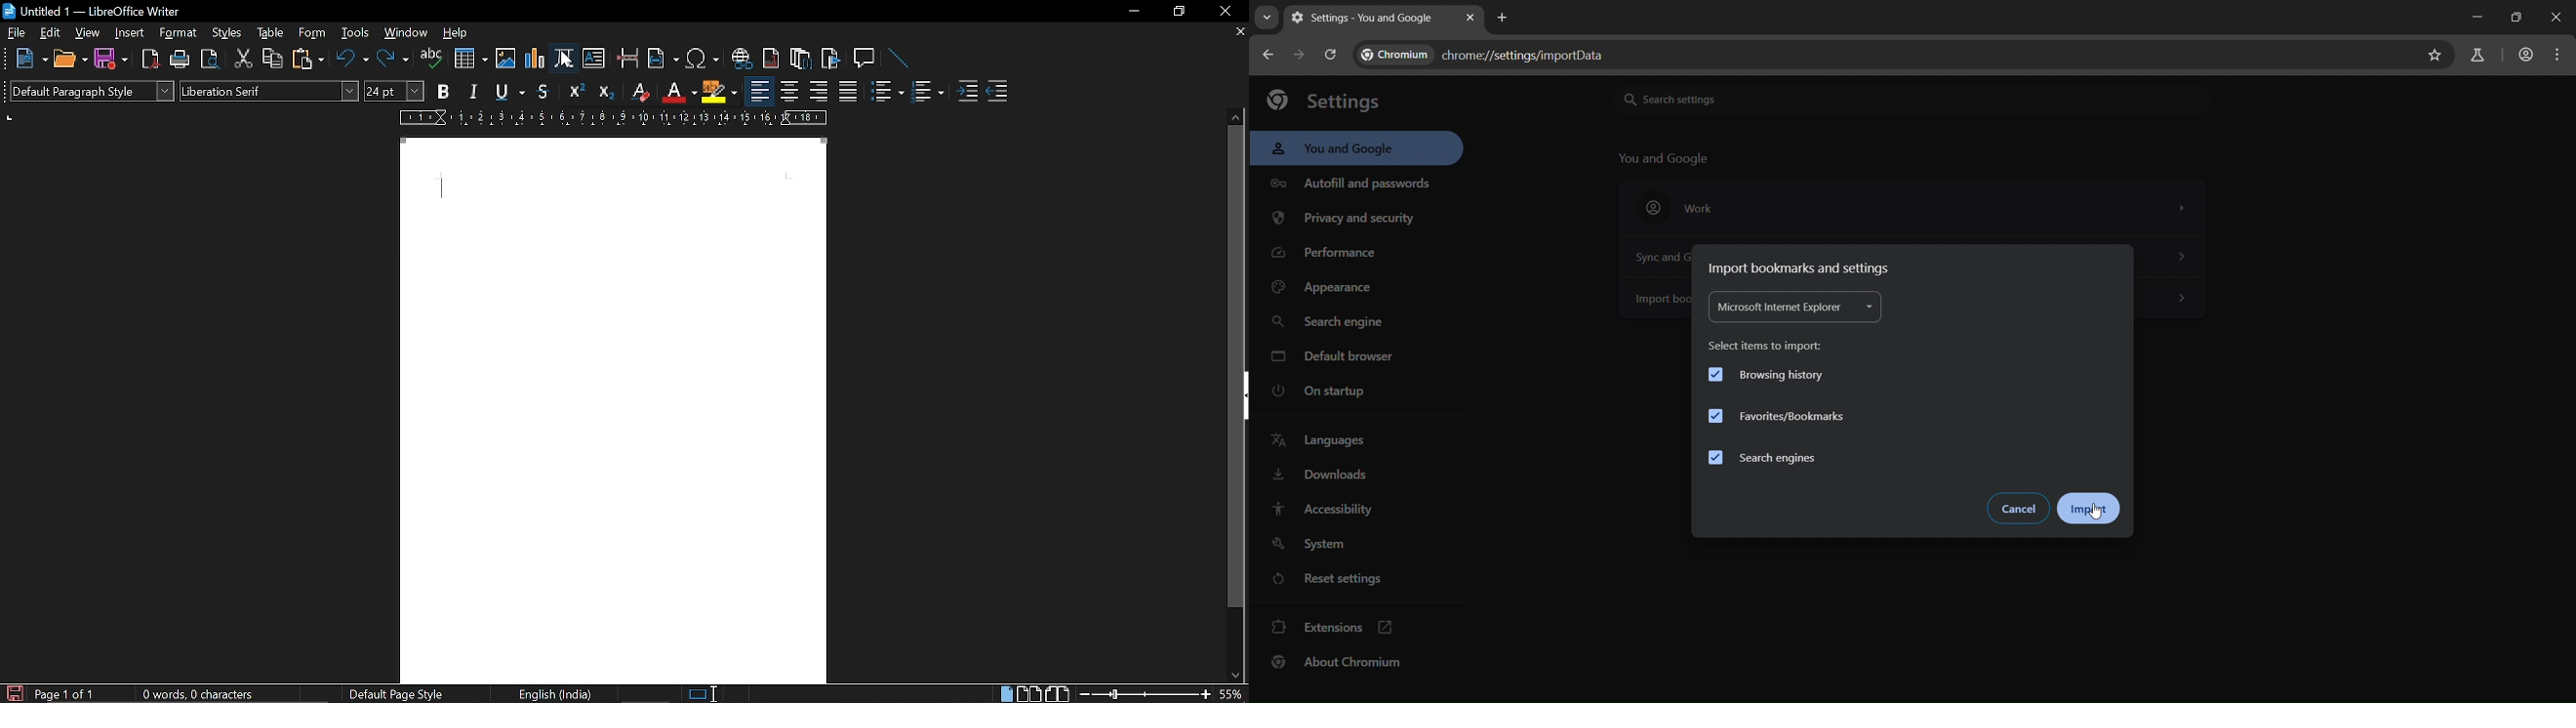 The width and height of the screenshot is (2576, 728). What do you see at coordinates (1329, 101) in the screenshot?
I see `settings` at bounding box center [1329, 101].